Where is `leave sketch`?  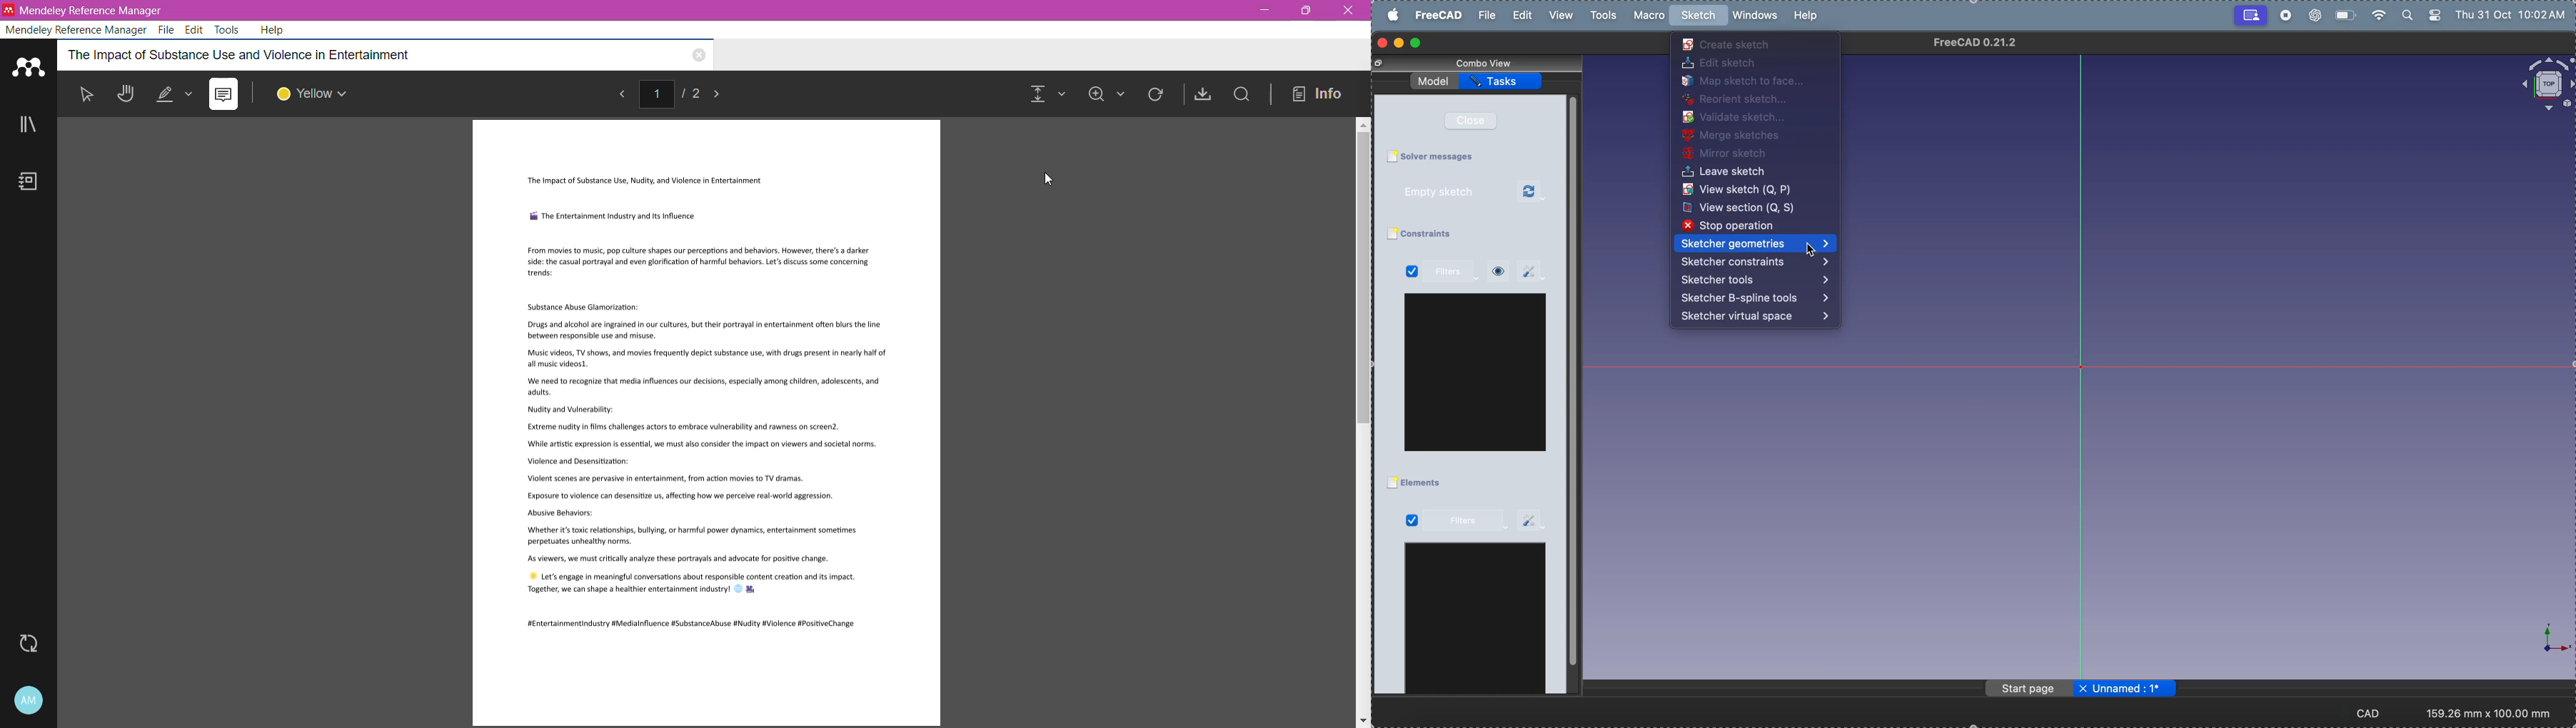
leave sketch is located at coordinates (1746, 172).